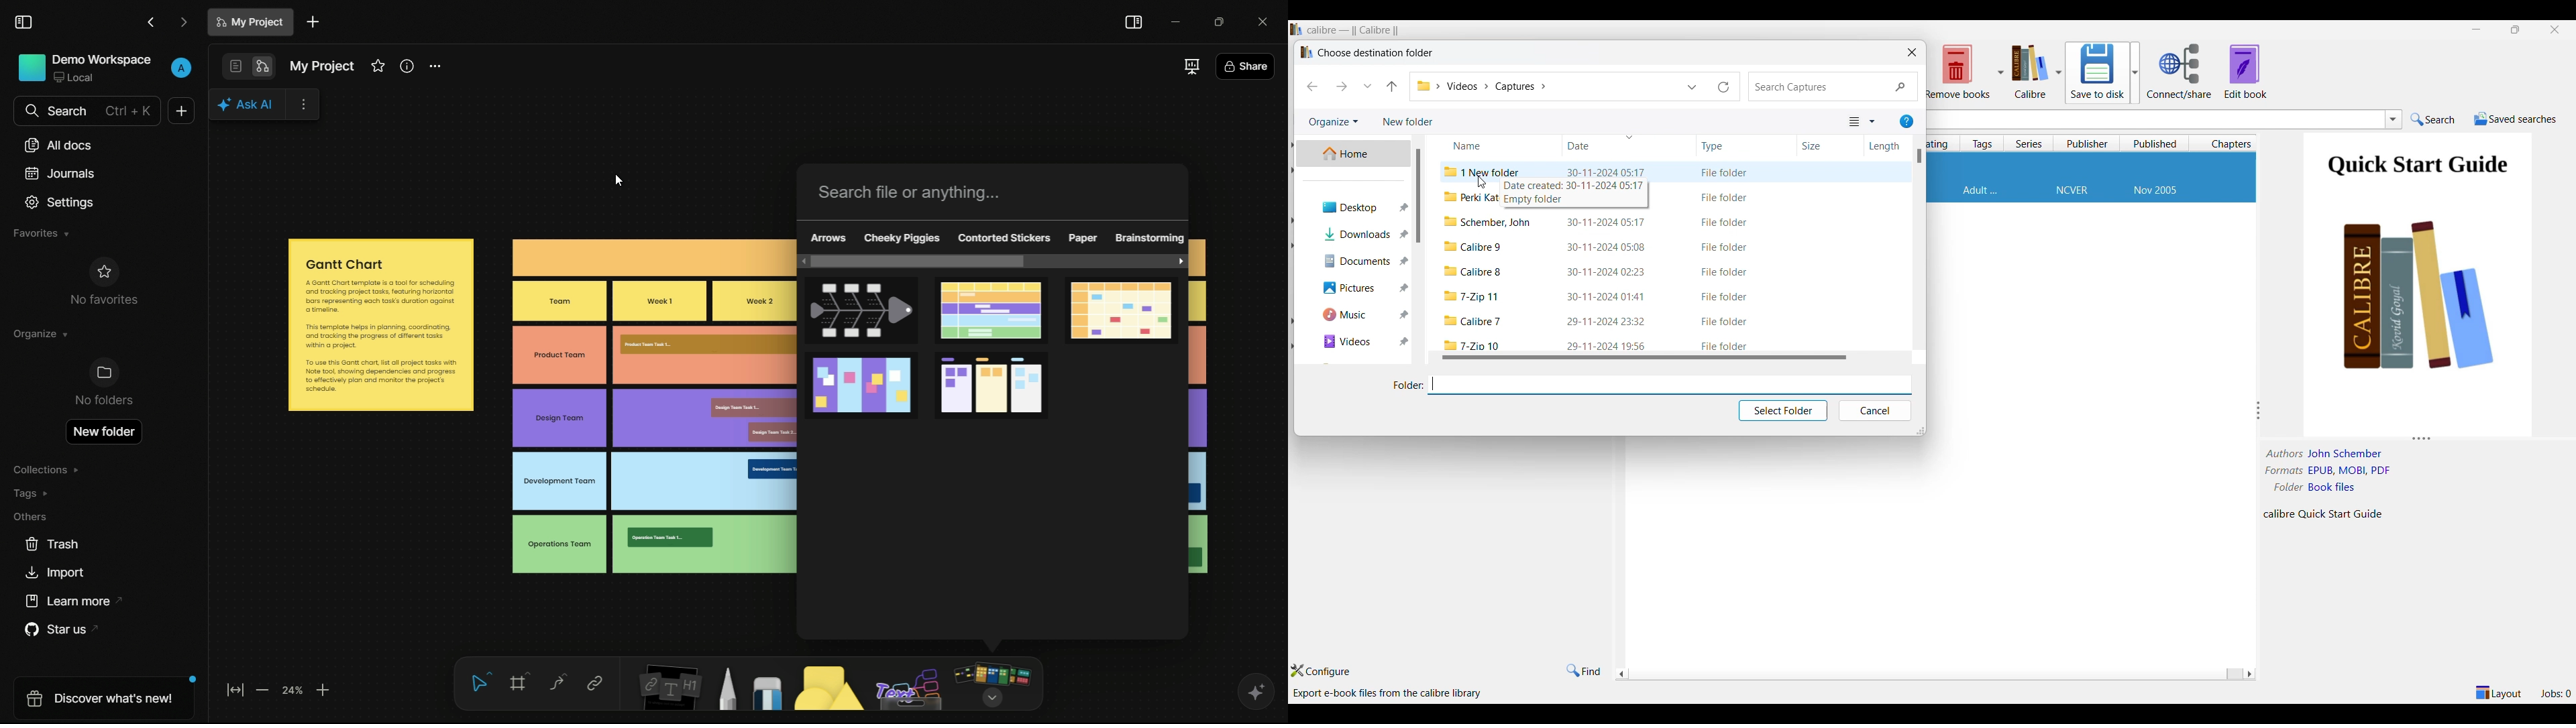 This screenshot has width=2576, height=728. I want to click on image, so click(2421, 313).